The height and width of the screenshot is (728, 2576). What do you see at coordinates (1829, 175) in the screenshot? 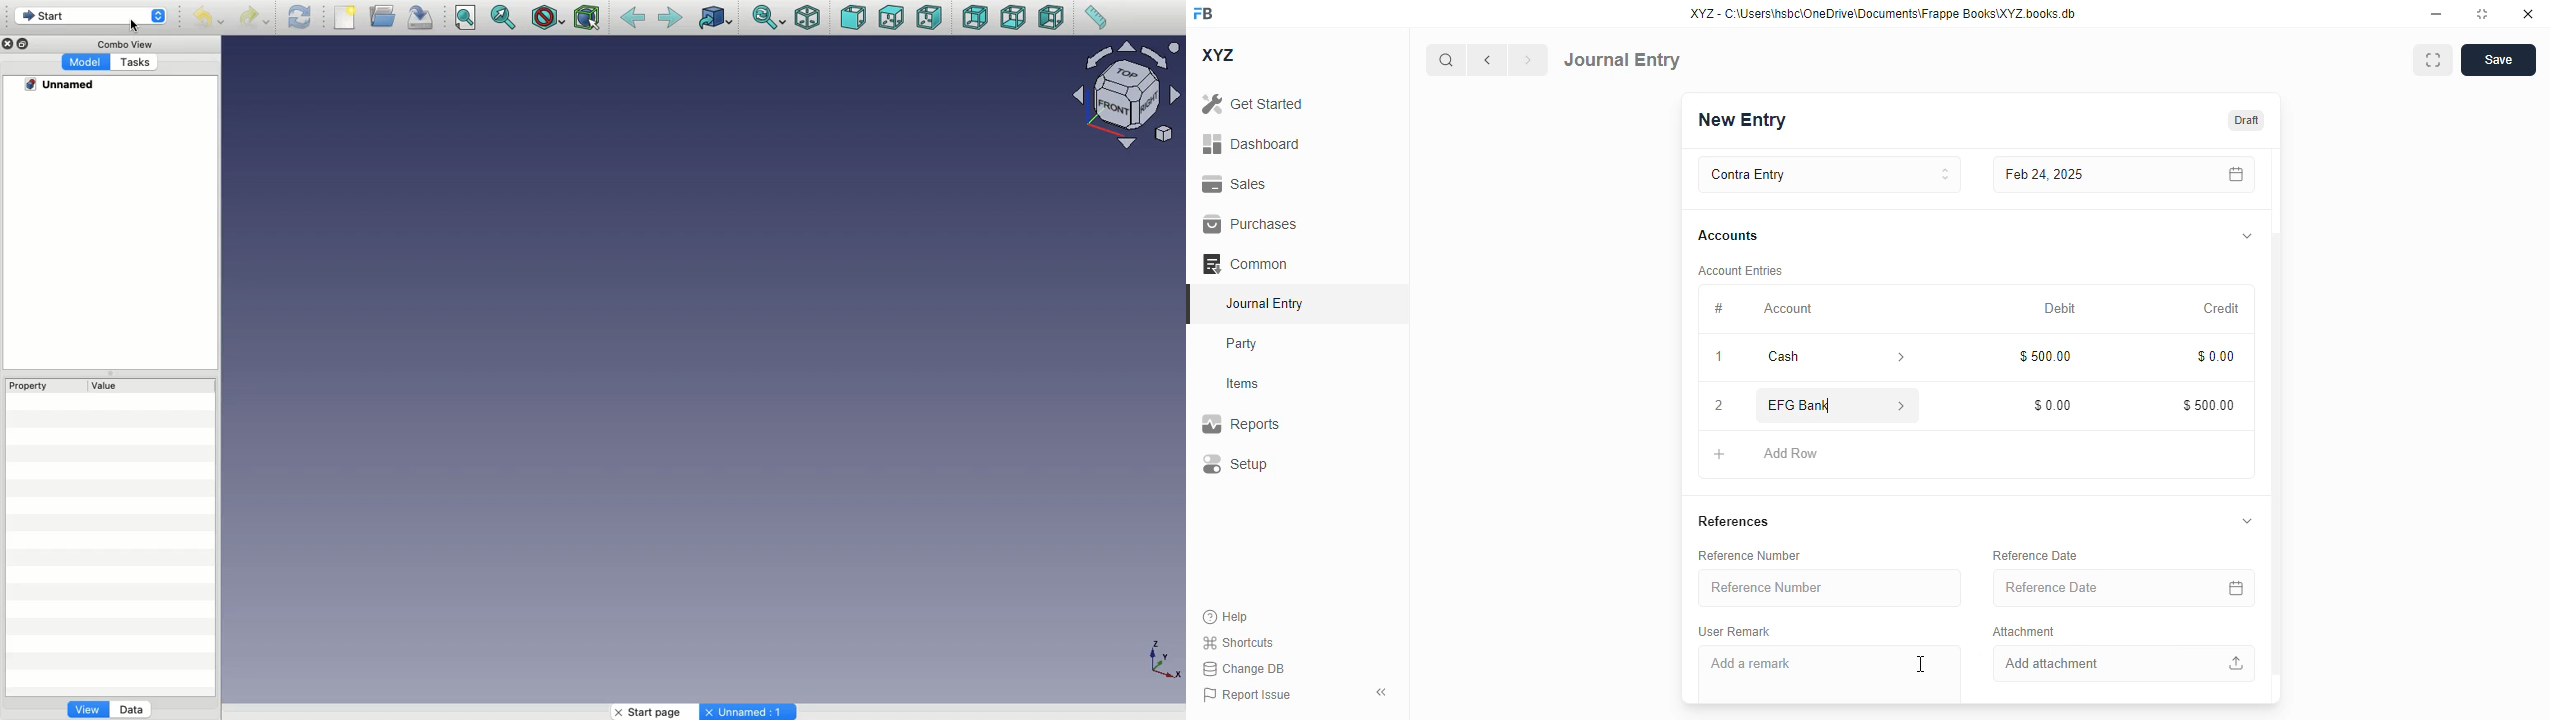
I see `contra entry ` at bounding box center [1829, 175].